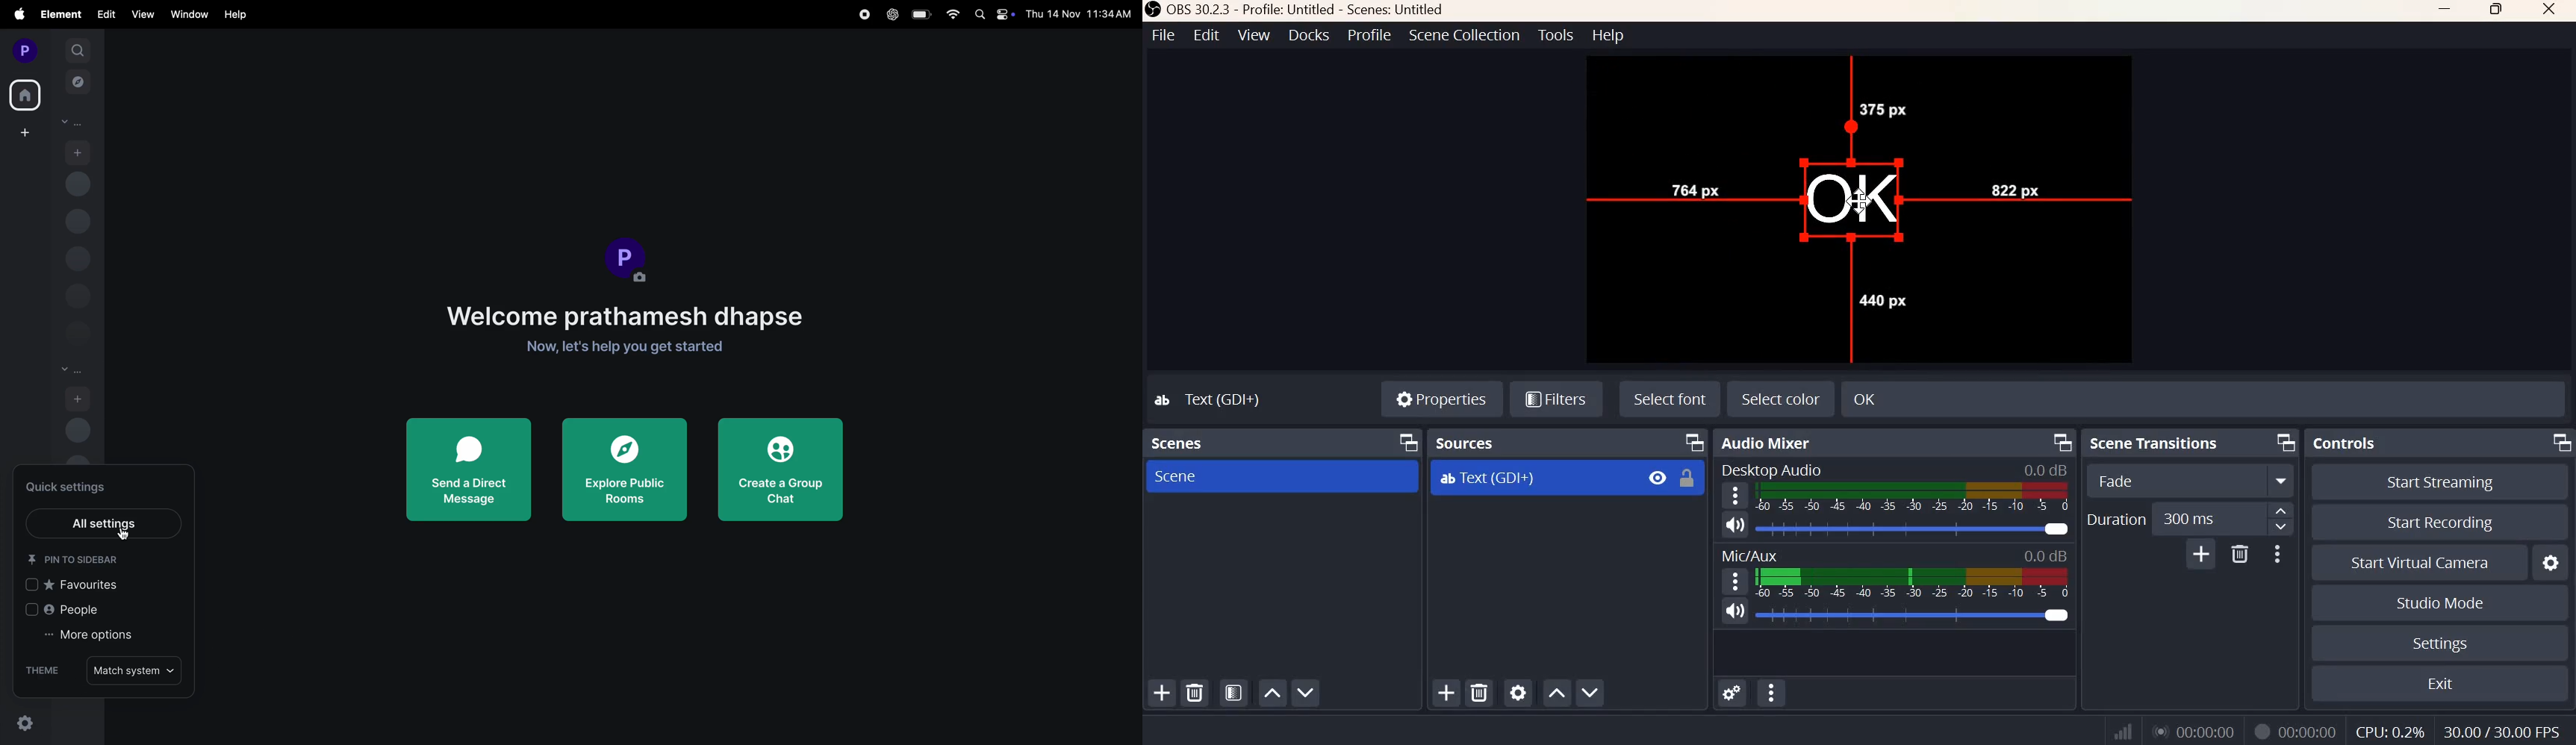  What do you see at coordinates (78, 49) in the screenshot?
I see `search` at bounding box center [78, 49].